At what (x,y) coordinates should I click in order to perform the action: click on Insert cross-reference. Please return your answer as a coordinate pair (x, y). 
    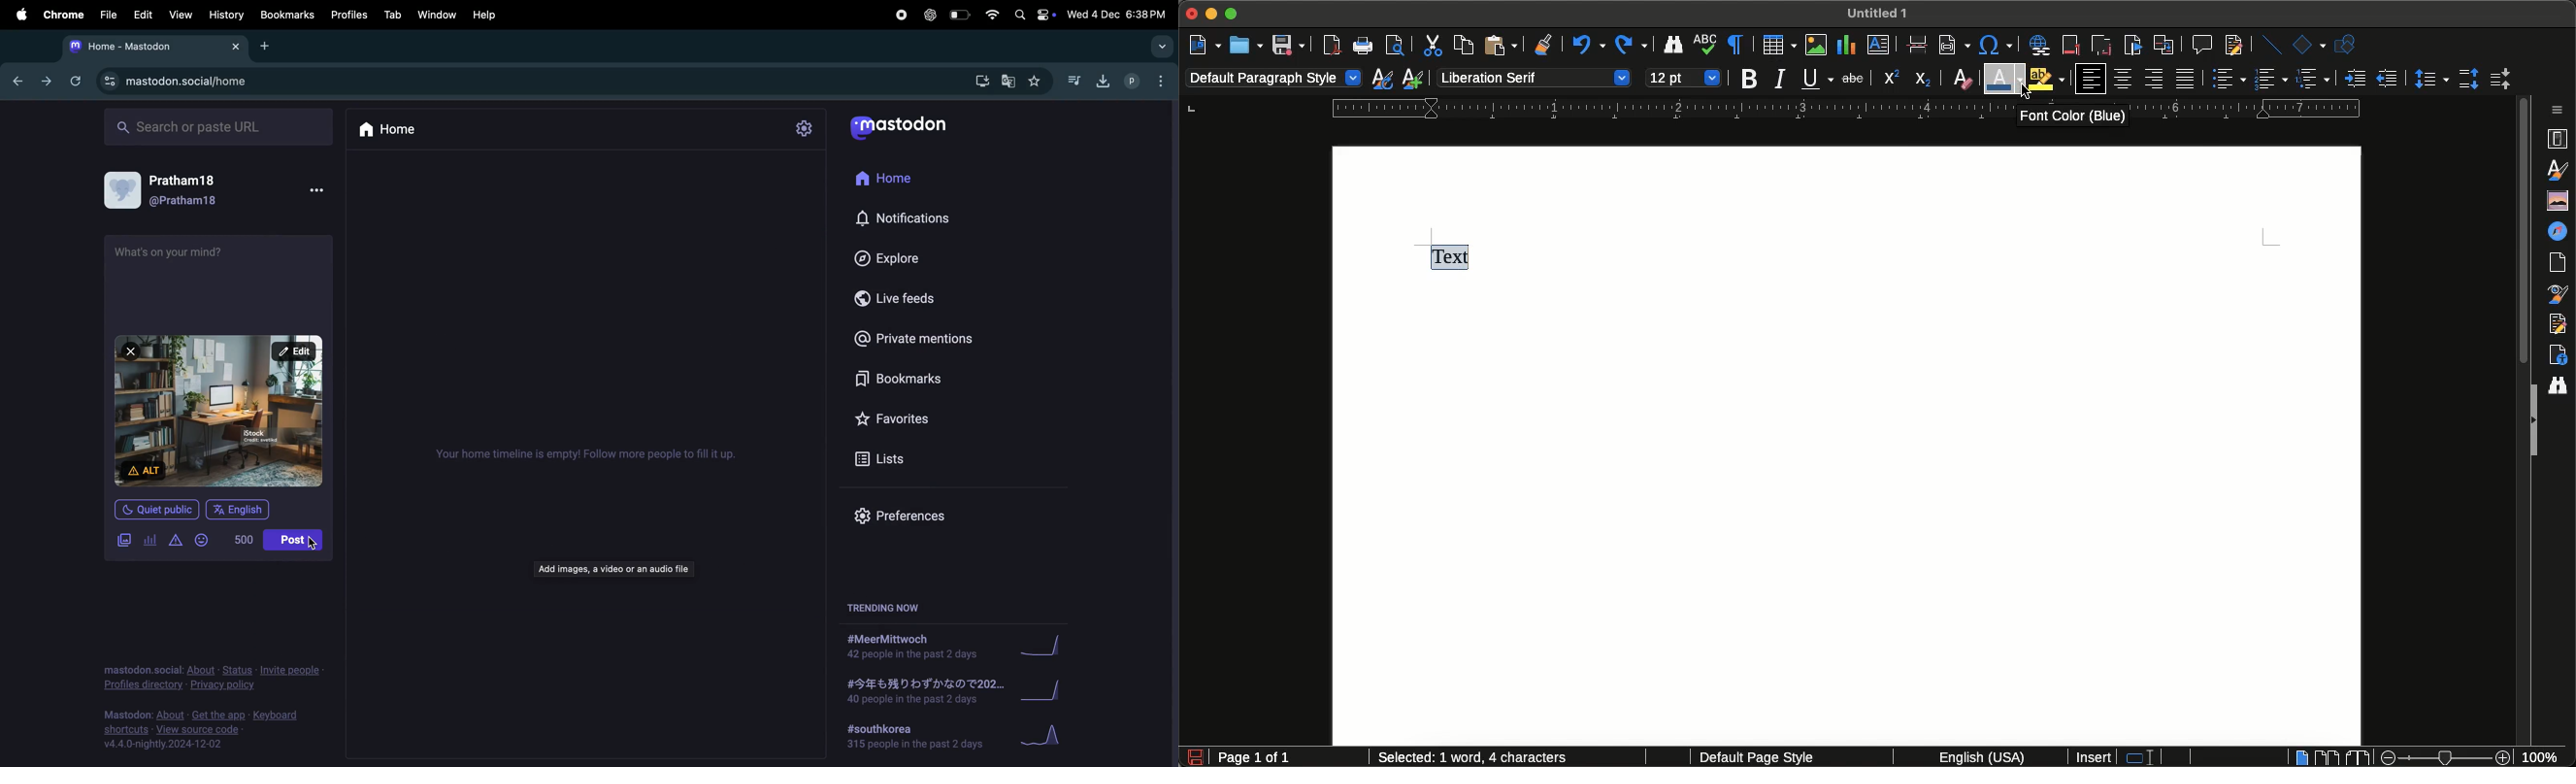
    Looking at the image, I should click on (2163, 45).